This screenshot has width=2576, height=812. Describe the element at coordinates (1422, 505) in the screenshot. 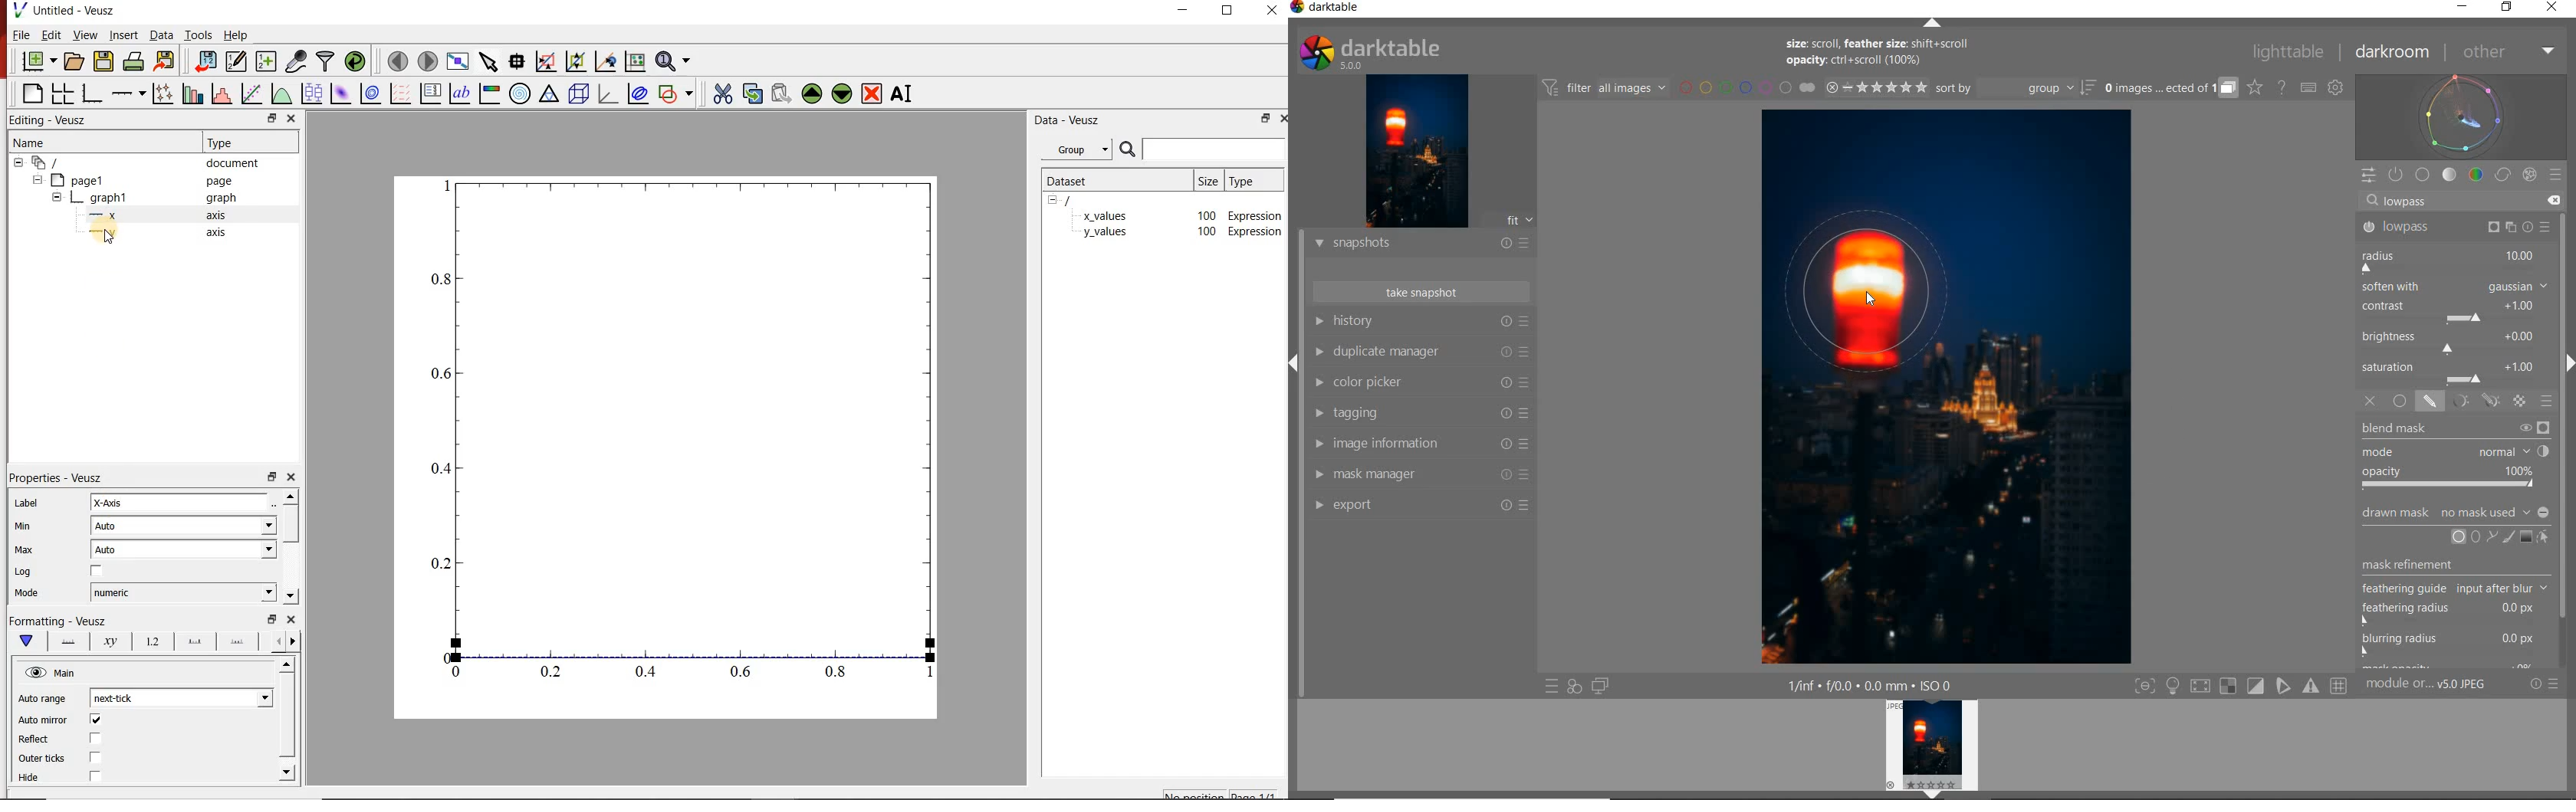

I see `EXPORT` at that location.